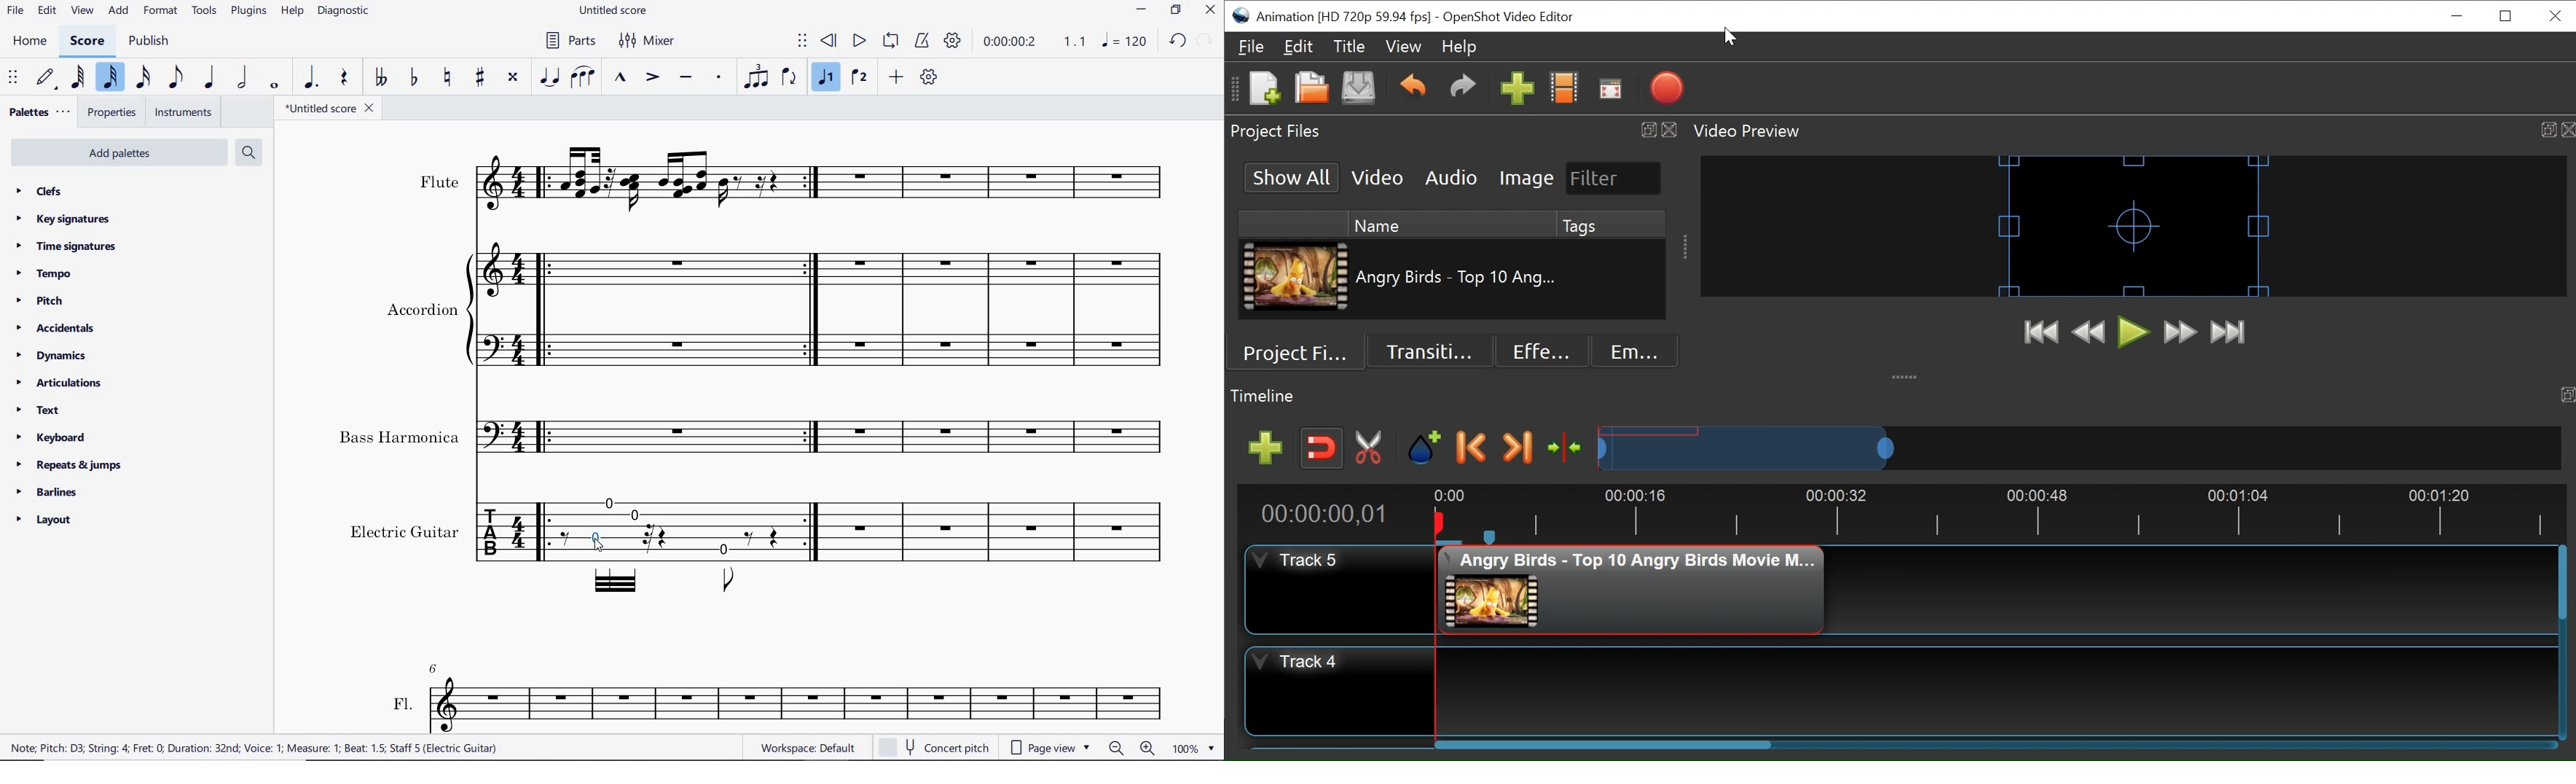 The image size is (2576, 784). Describe the element at coordinates (1632, 589) in the screenshot. I see `Clip` at that location.